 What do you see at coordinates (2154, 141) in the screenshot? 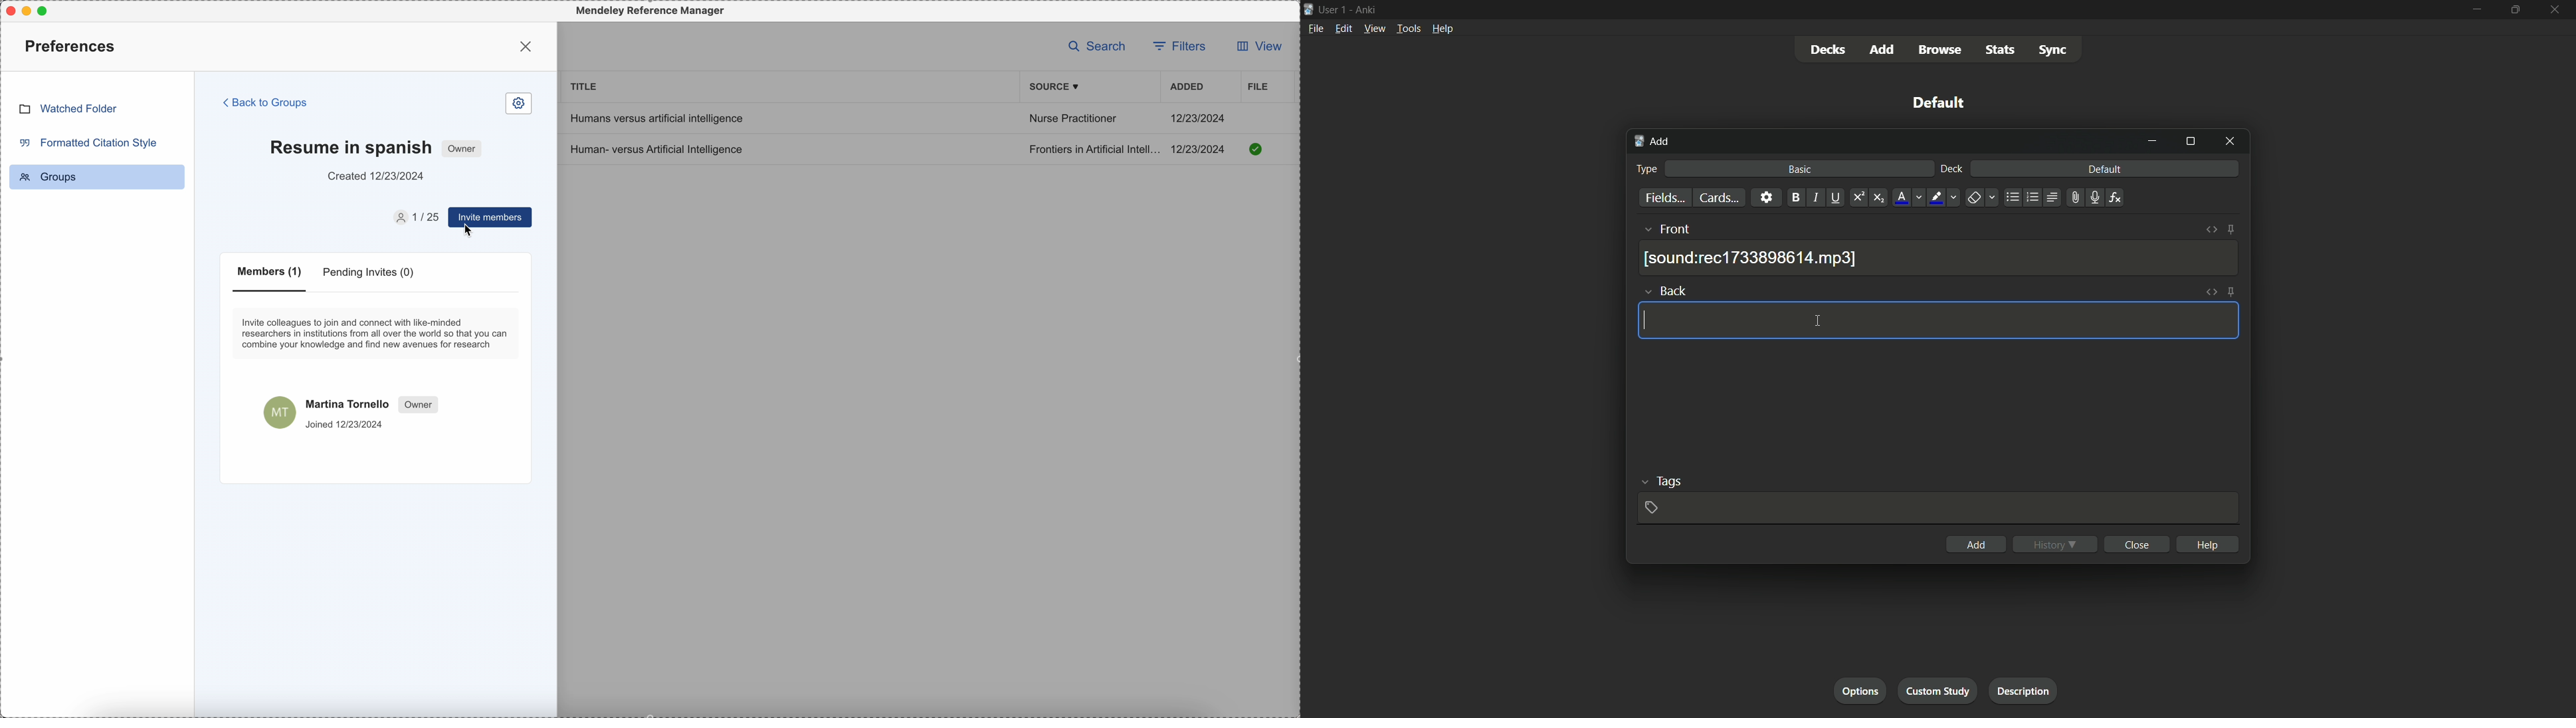
I see `minimize` at bounding box center [2154, 141].